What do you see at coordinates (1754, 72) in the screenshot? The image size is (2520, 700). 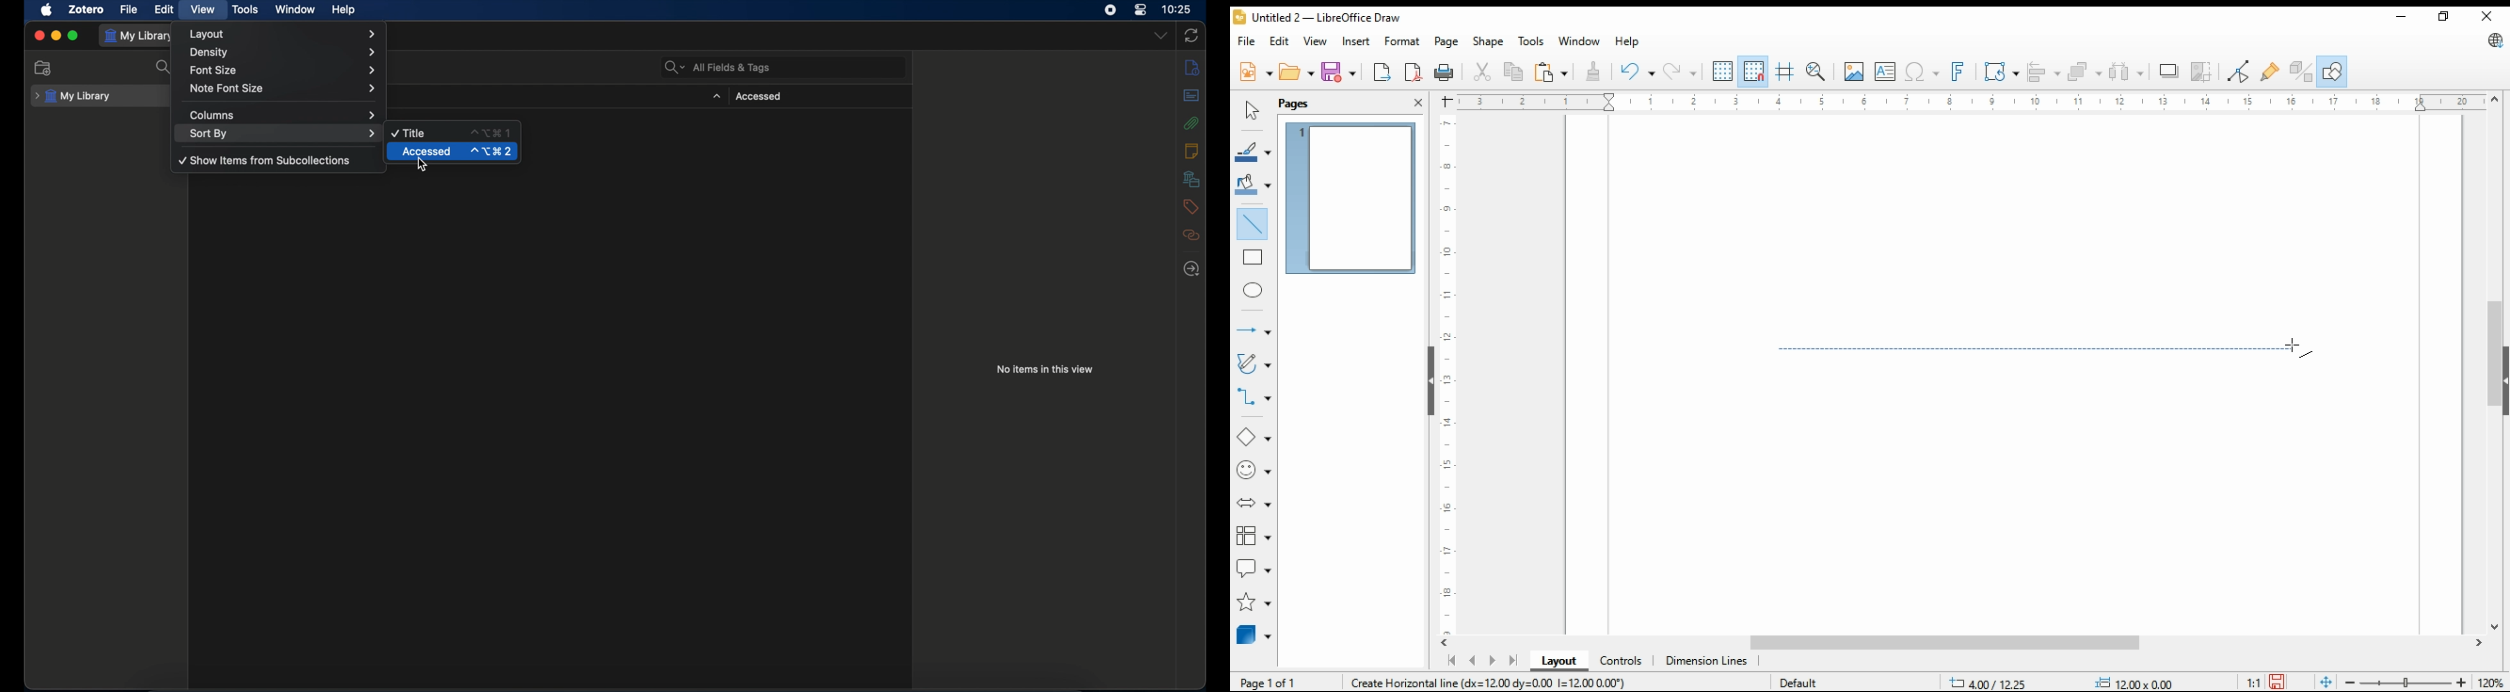 I see `snap to grids` at bounding box center [1754, 72].